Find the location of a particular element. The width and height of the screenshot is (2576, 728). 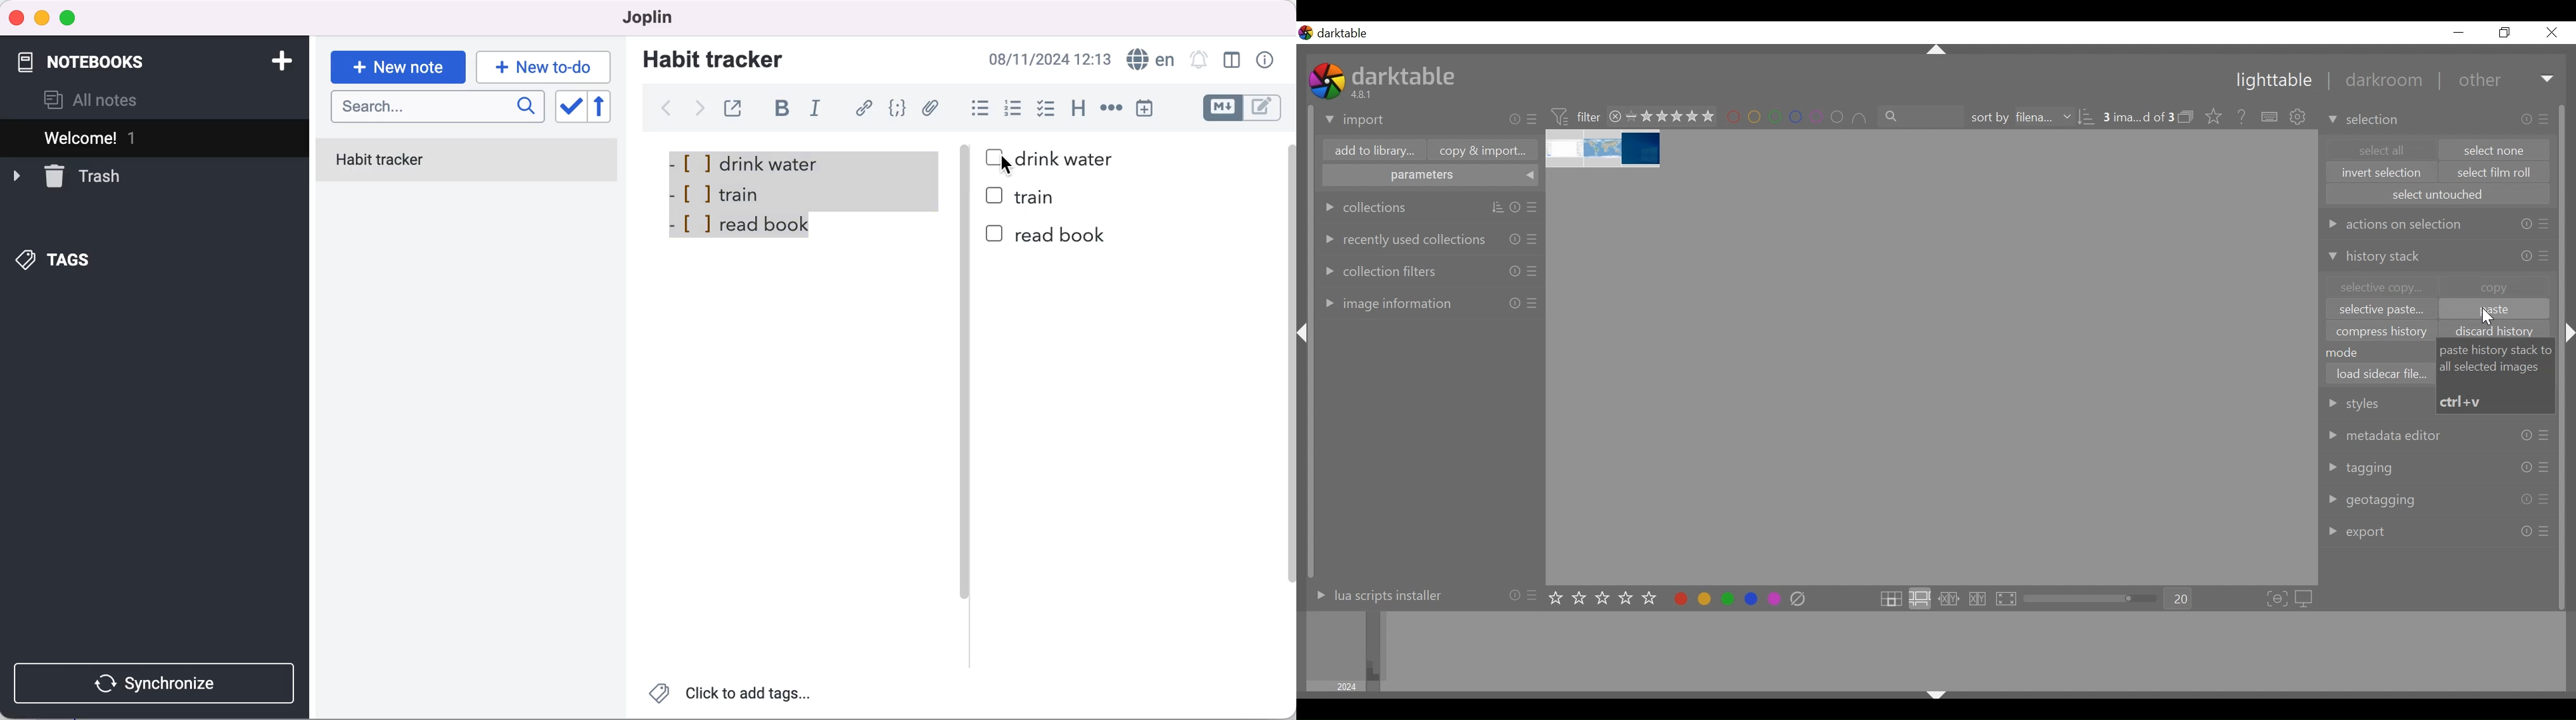

info is located at coordinates (2526, 467).